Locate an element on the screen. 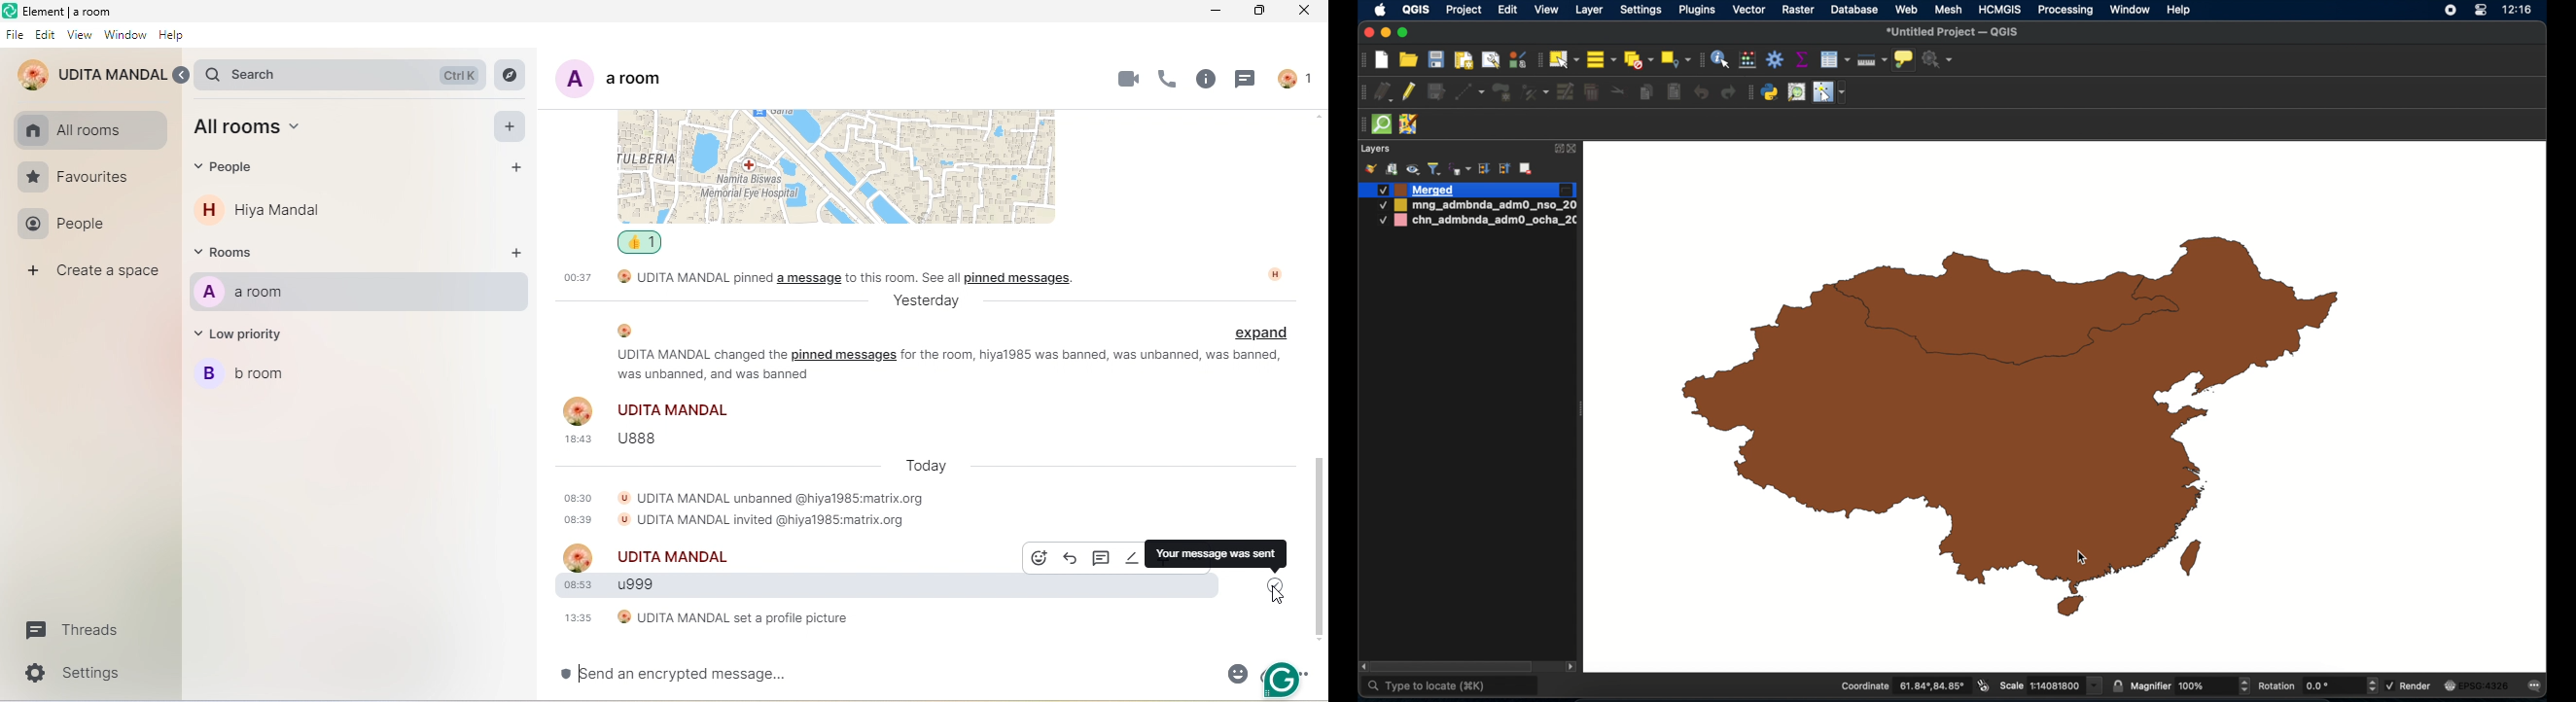 Image resolution: width=2576 pixels, height=728 pixels. Help is located at coordinates (173, 36).